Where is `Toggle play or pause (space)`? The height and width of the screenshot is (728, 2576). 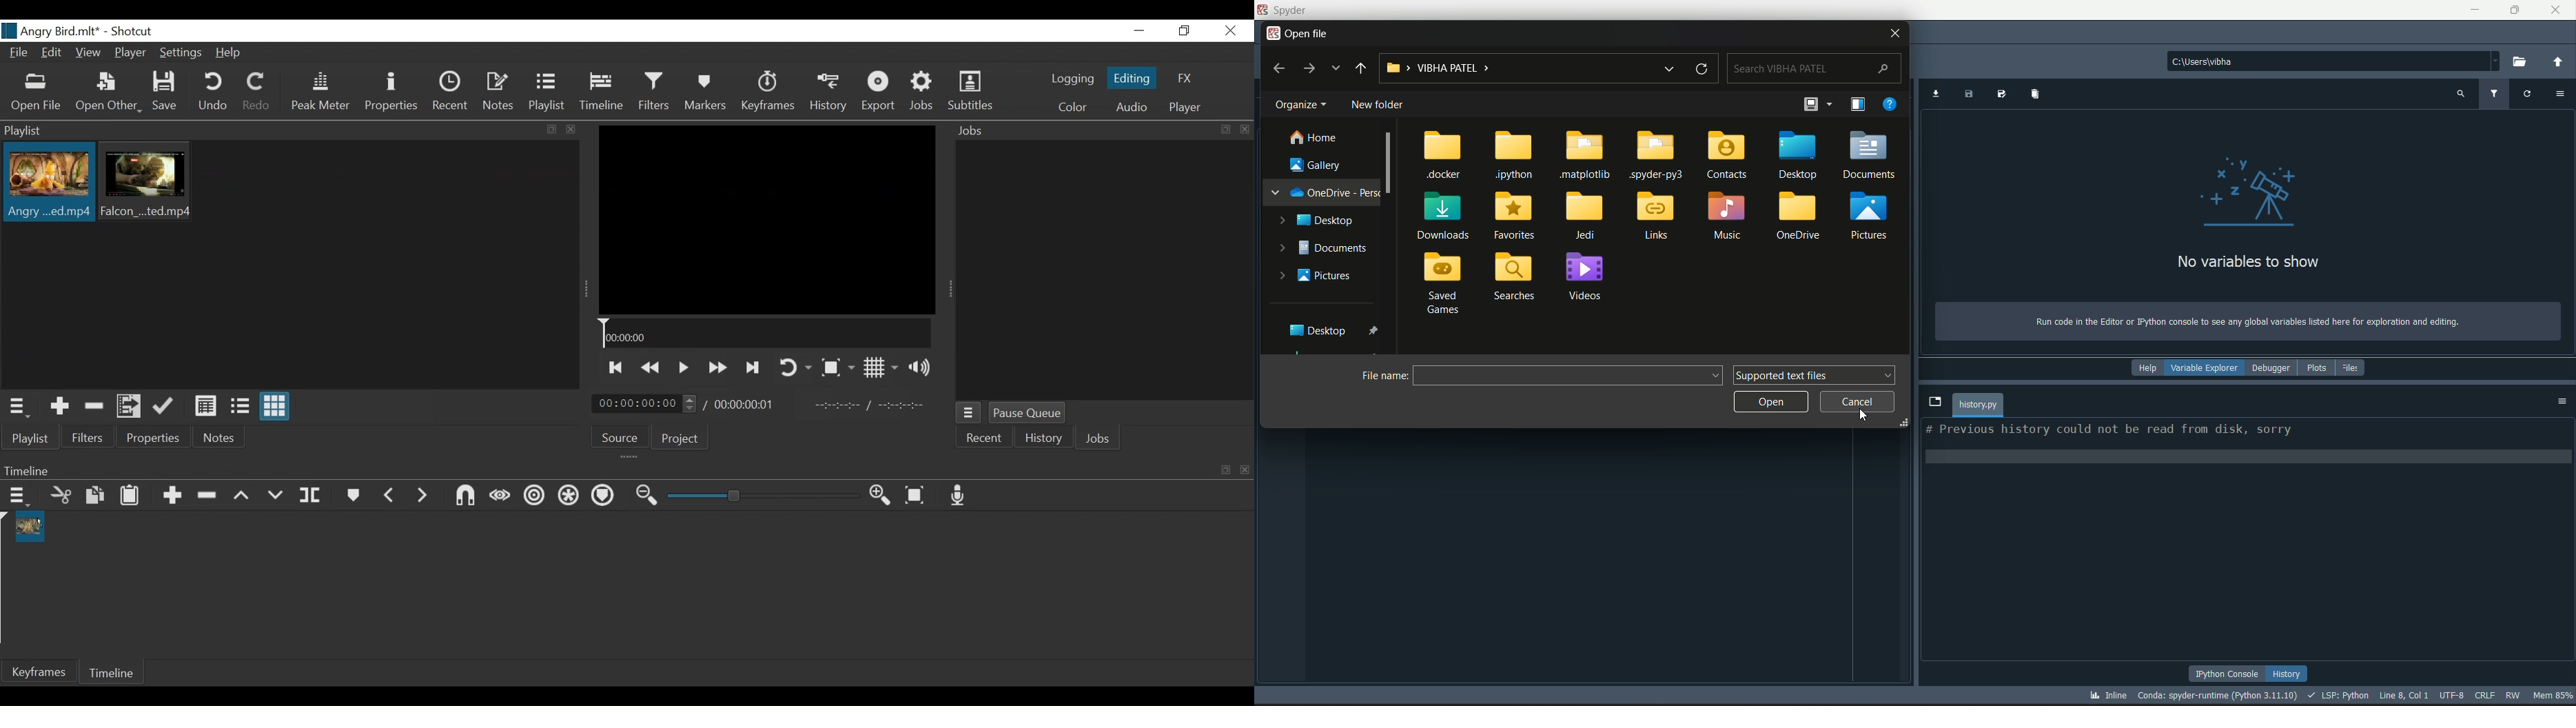
Toggle play or pause (space) is located at coordinates (683, 369).